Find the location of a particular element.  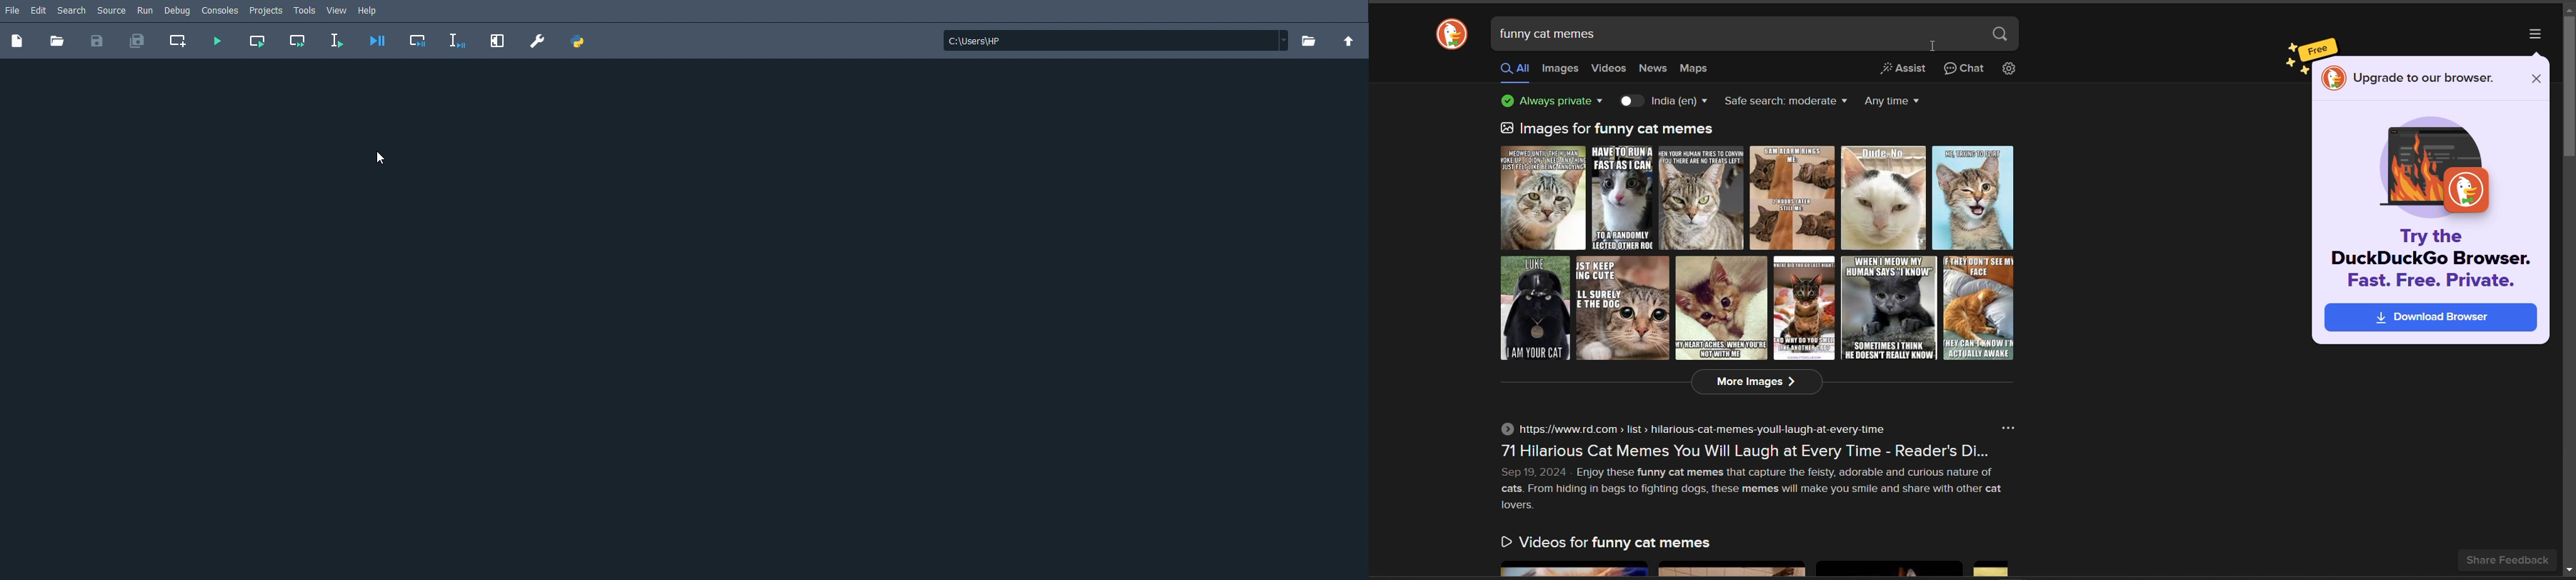

Secure is located at coordinates (113, 11).